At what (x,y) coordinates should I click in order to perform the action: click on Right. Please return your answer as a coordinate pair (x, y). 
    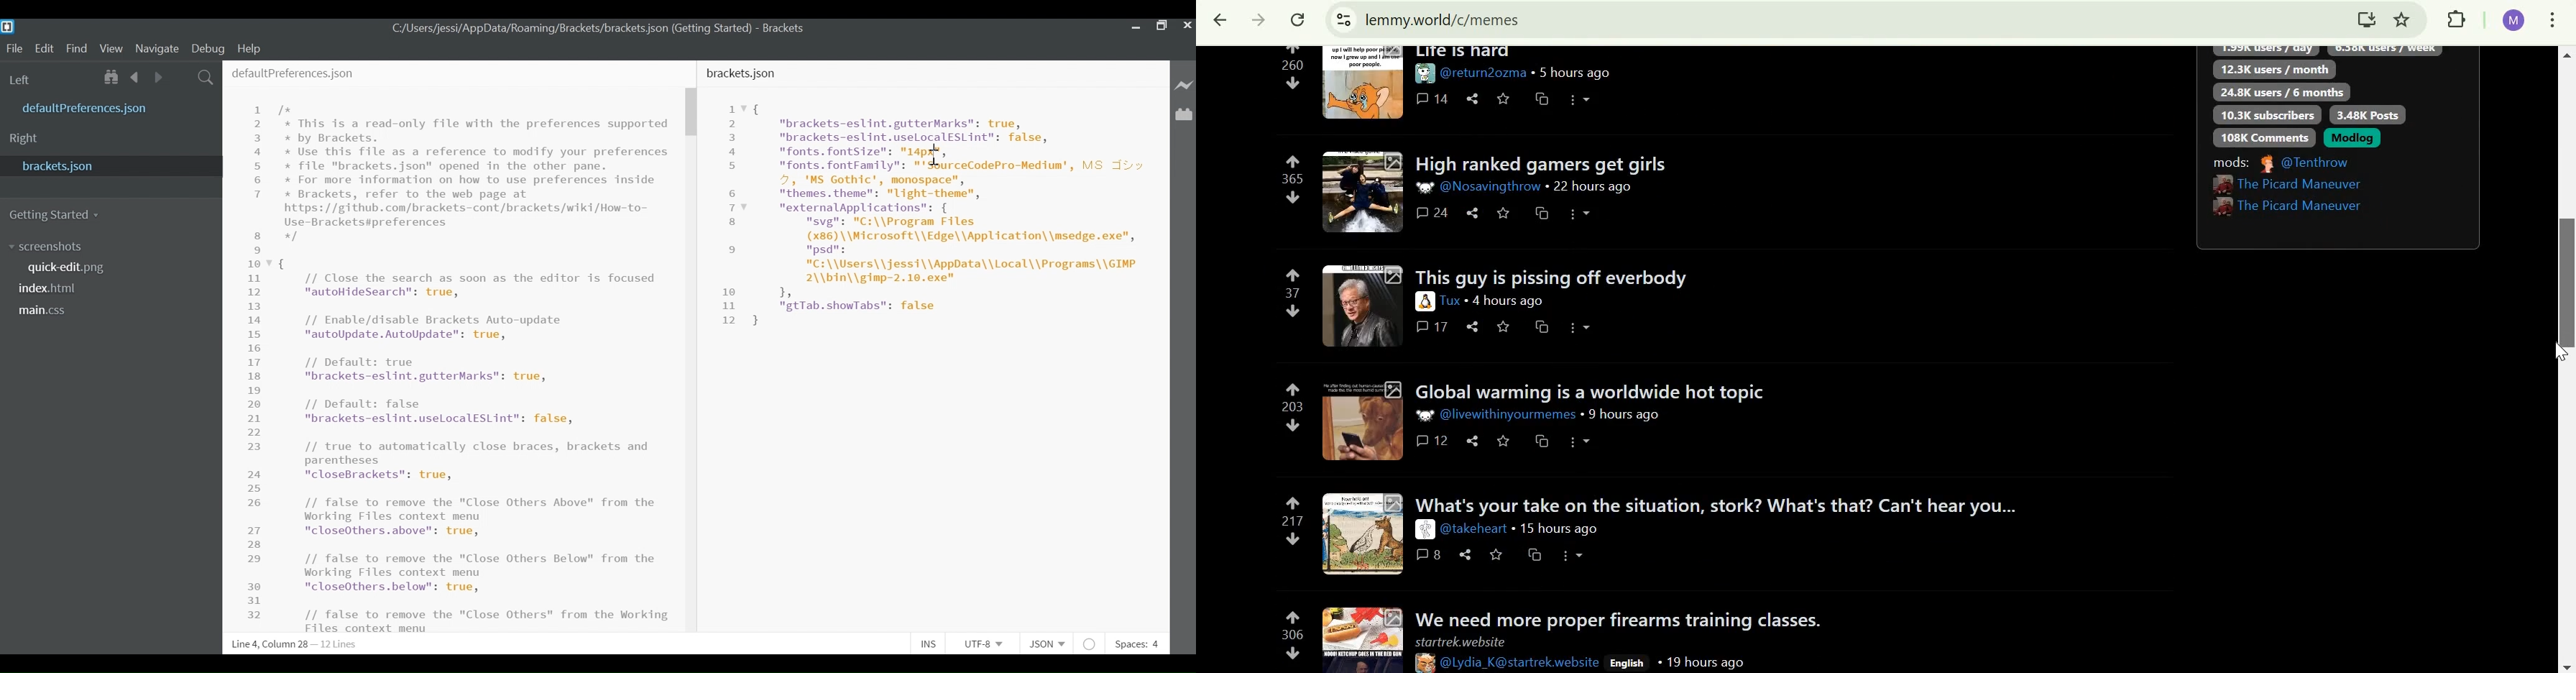
    Looking at the image, I should click on (24, 138).